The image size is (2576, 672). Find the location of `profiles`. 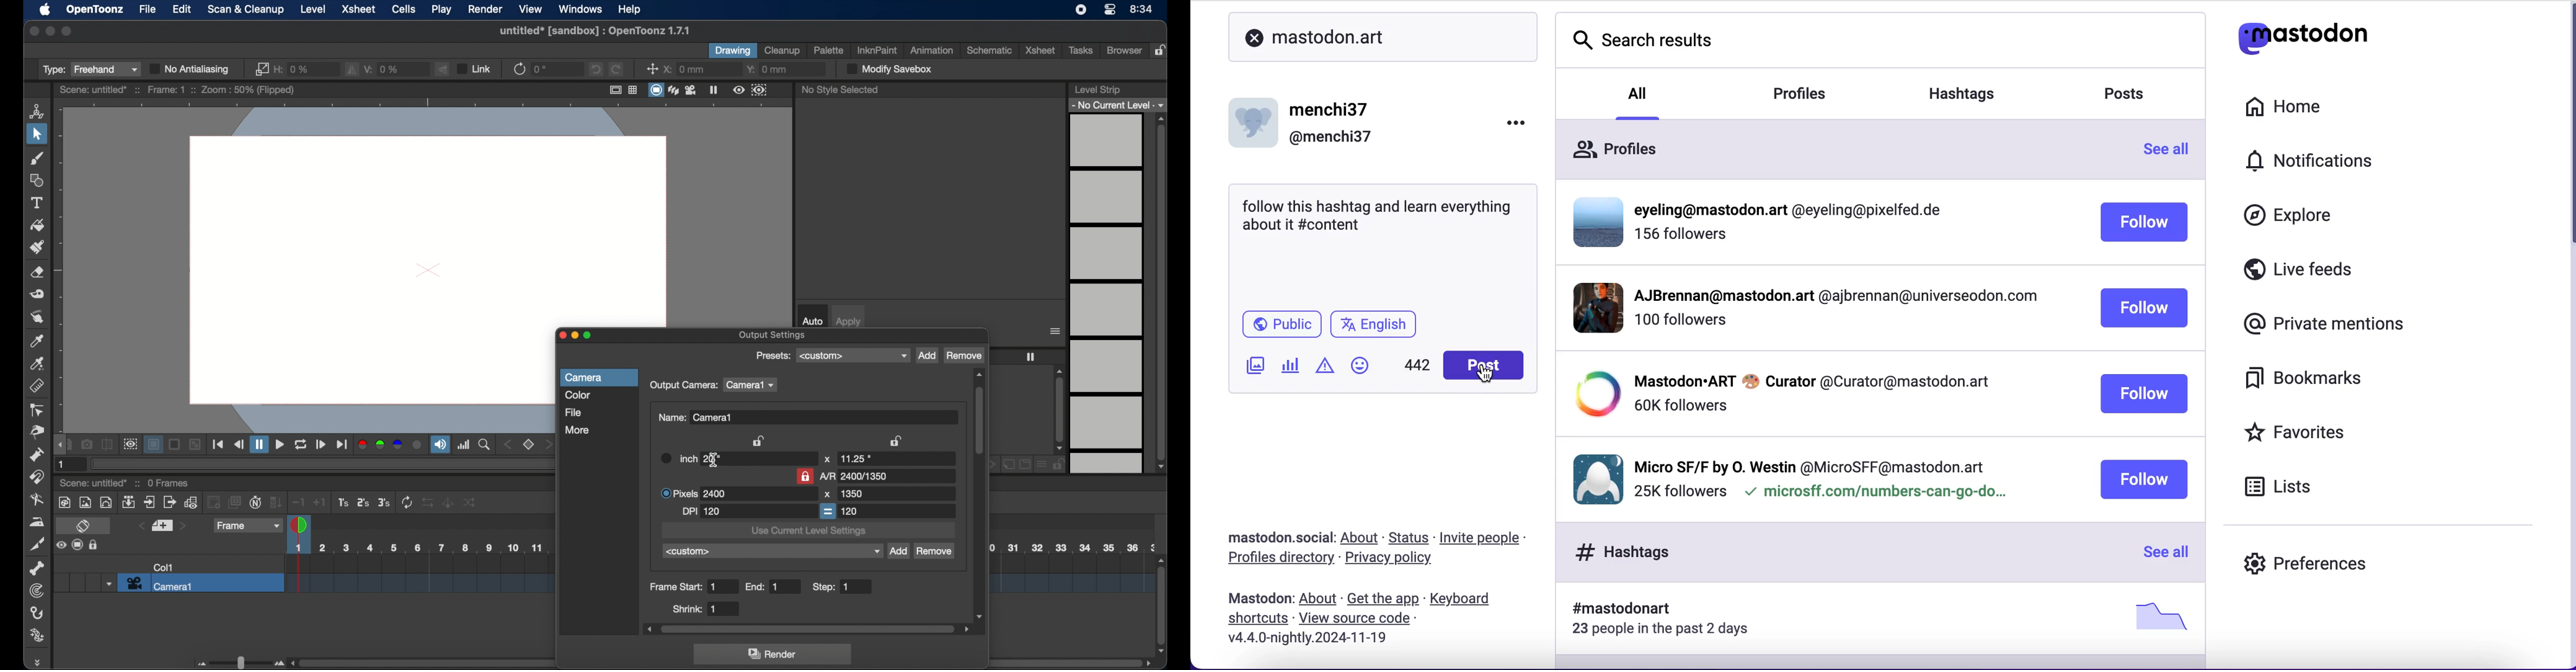

profiles is located at coordinates (1614, 143).